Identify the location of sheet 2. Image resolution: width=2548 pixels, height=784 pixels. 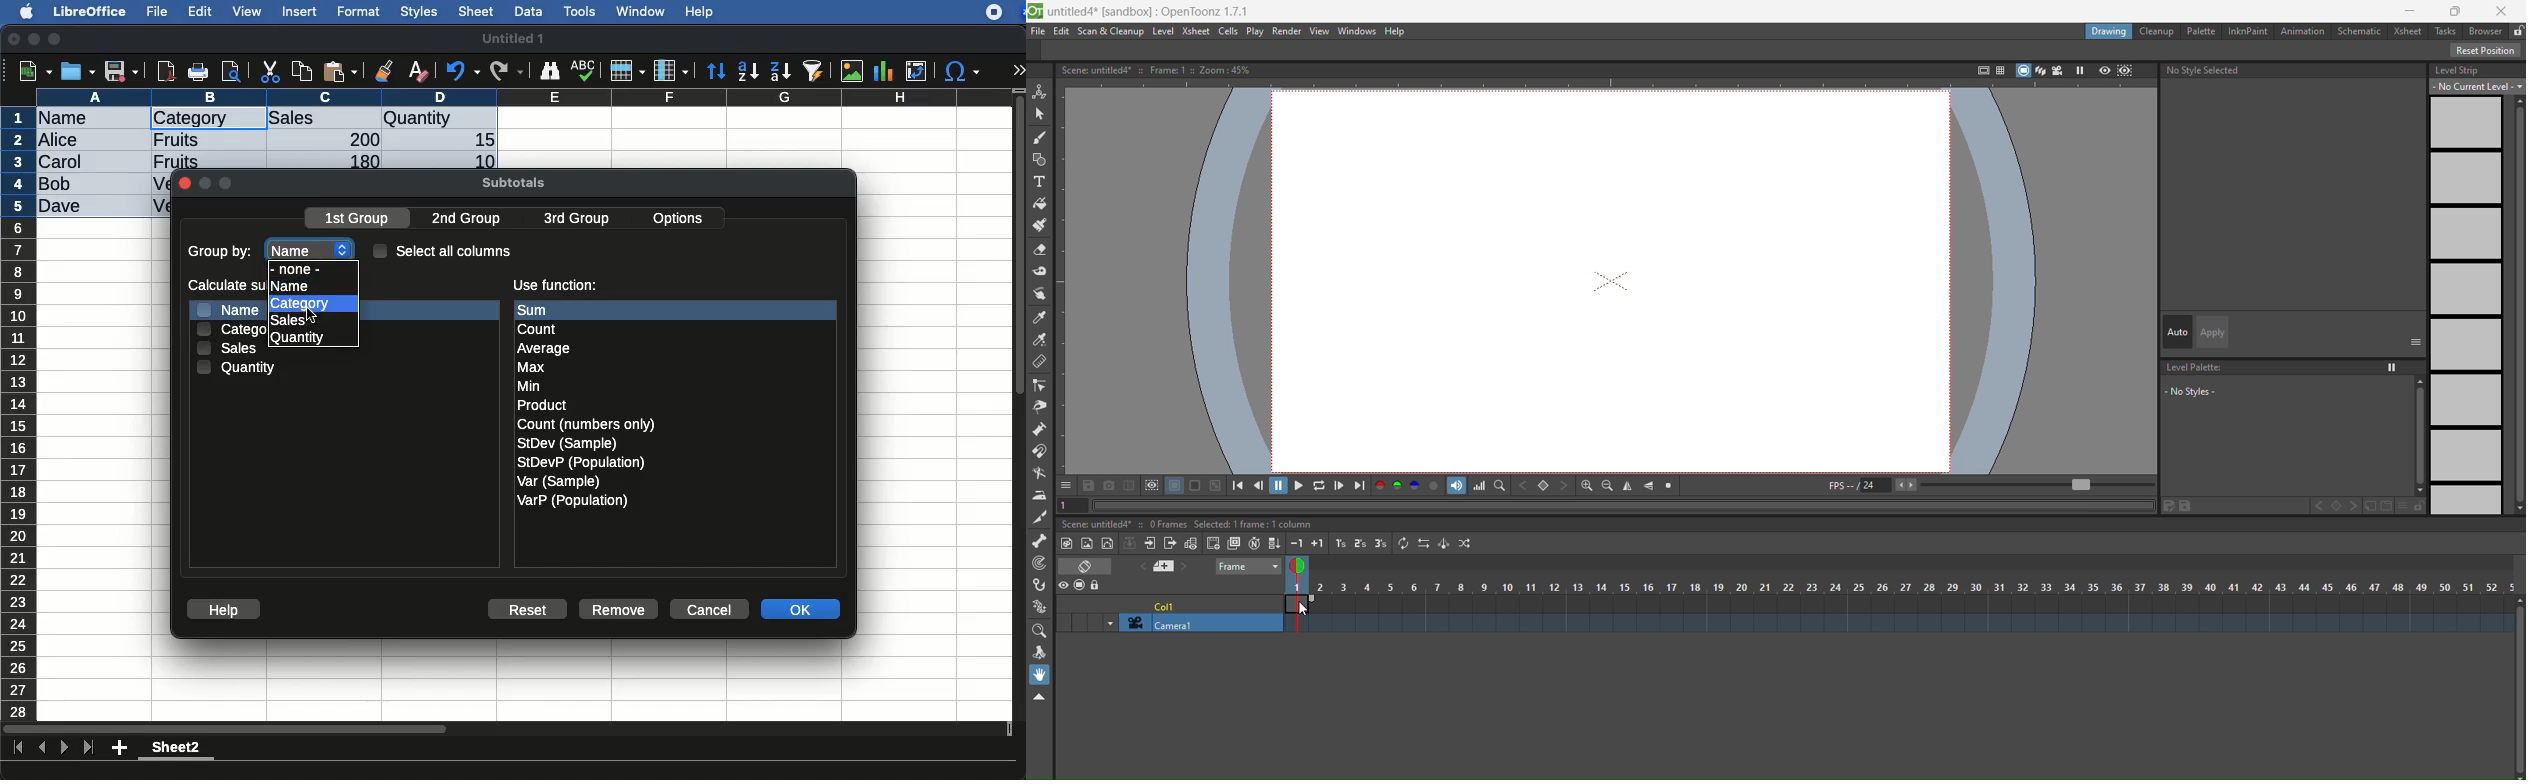
(176, 750).